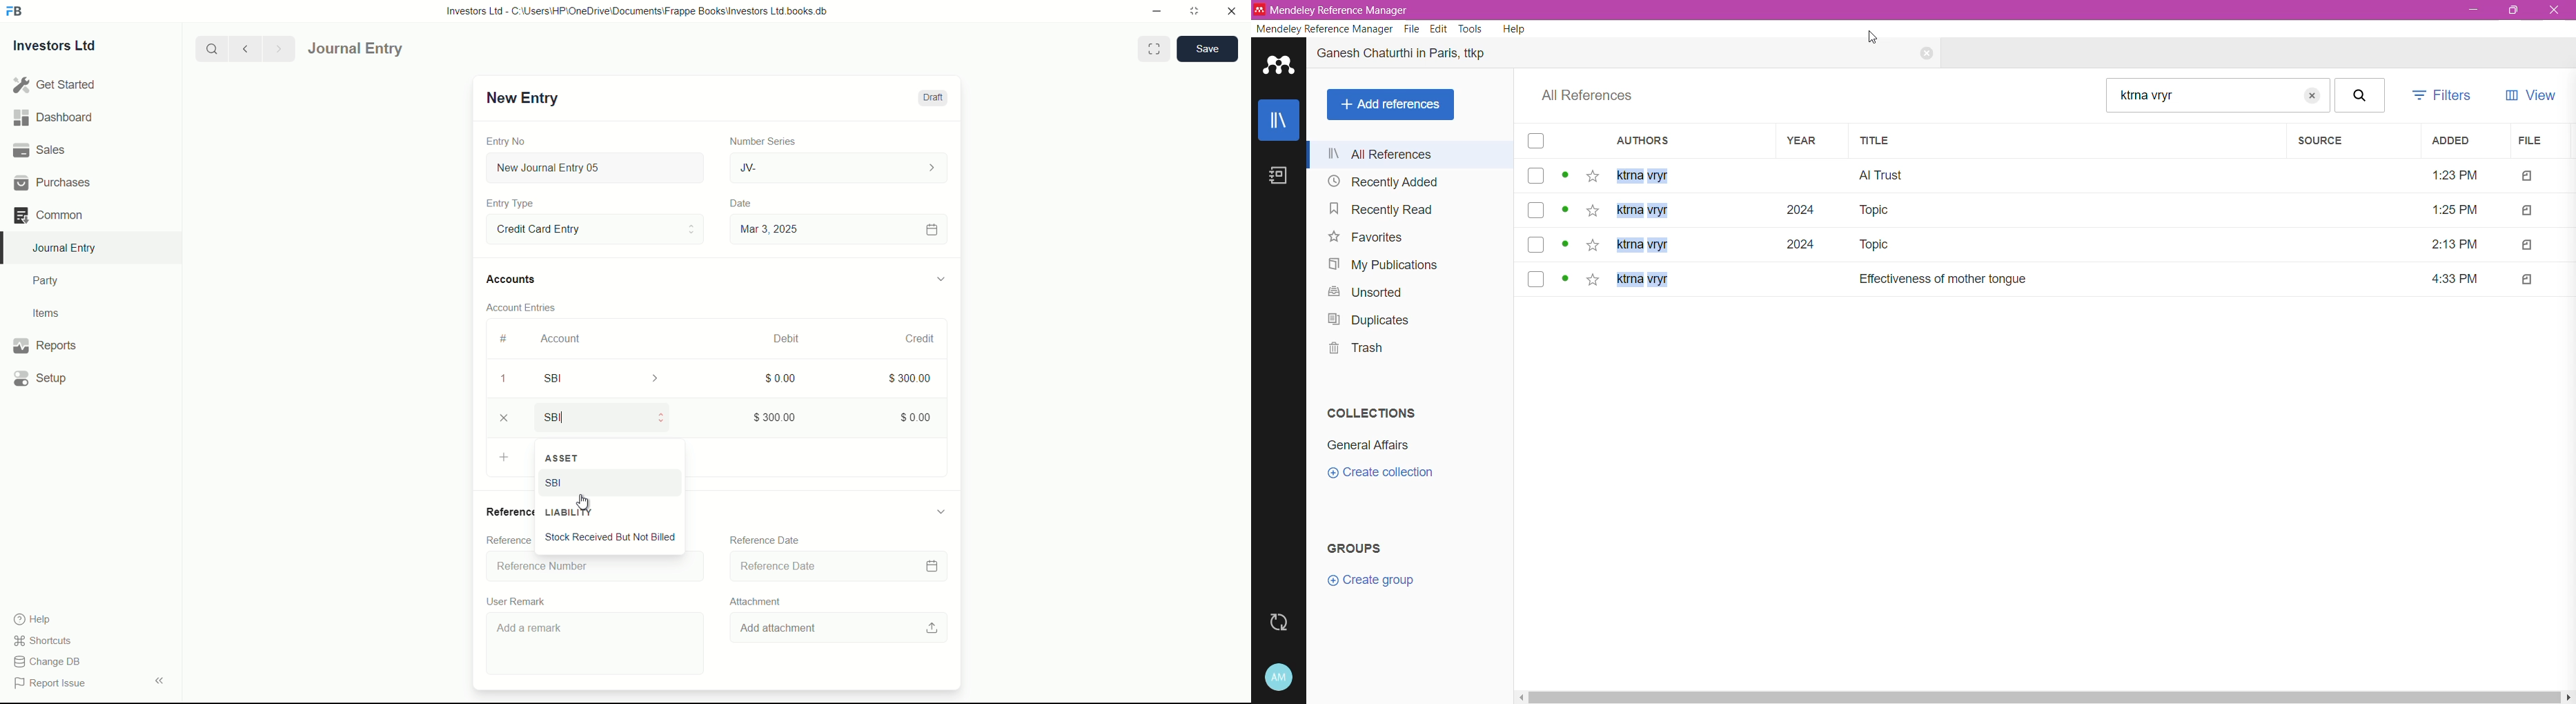  What do you see at coordinates (66, 48) in the screenshot?
I see `Investors Ltd` at bounding box center [66, 48].